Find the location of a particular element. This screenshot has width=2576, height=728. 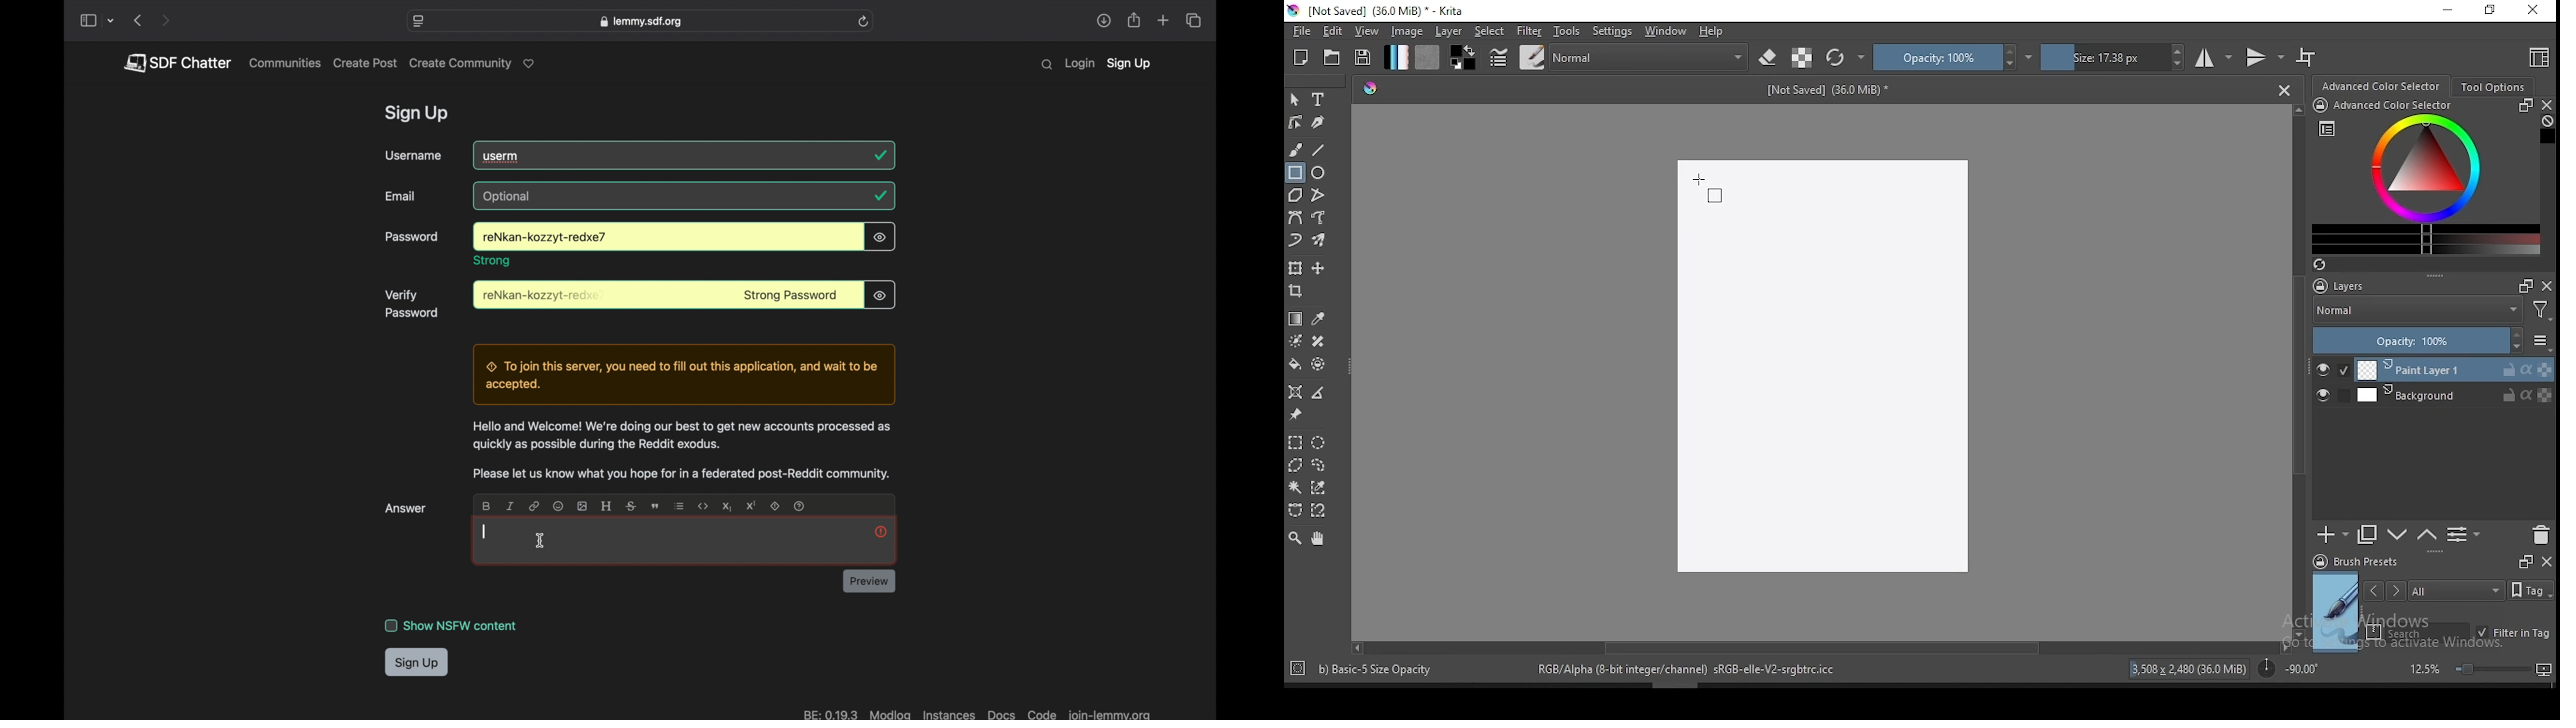

text tool is located at coordinates (1319, 100).